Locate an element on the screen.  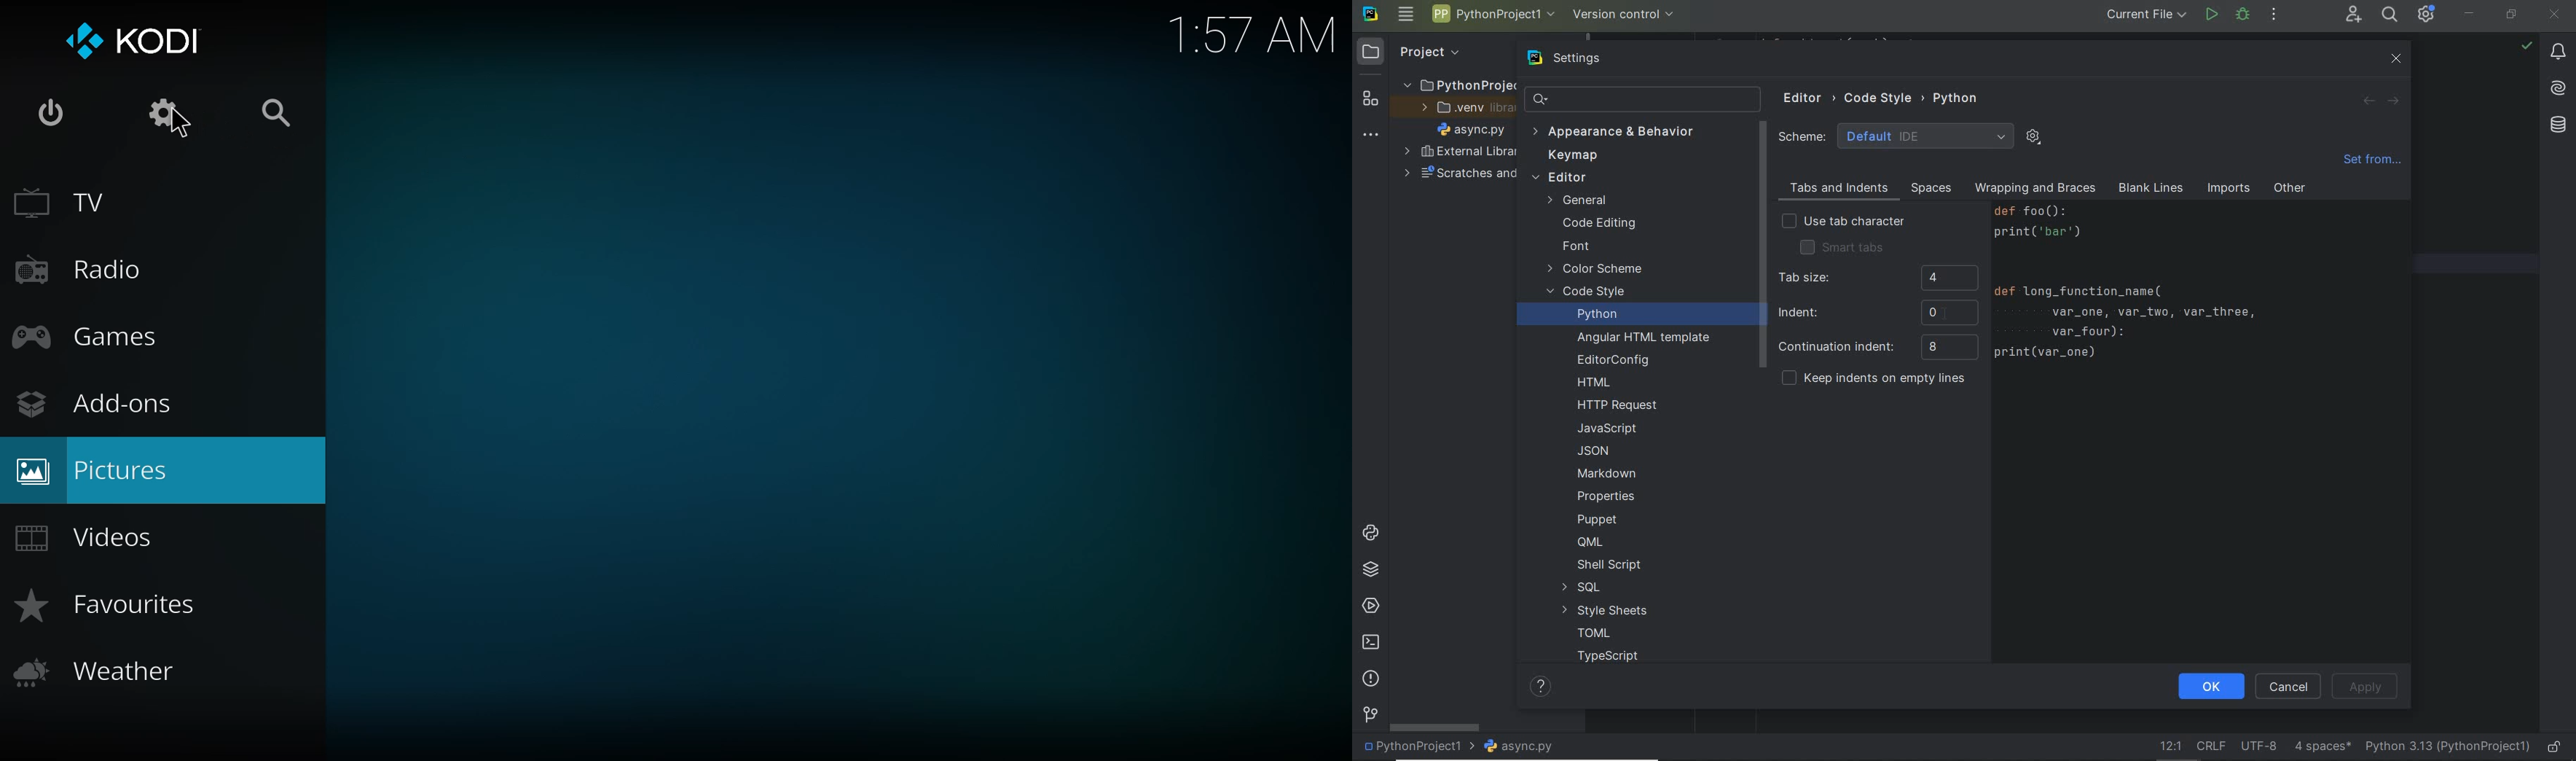
pictures is located at coordinates (98, 471).